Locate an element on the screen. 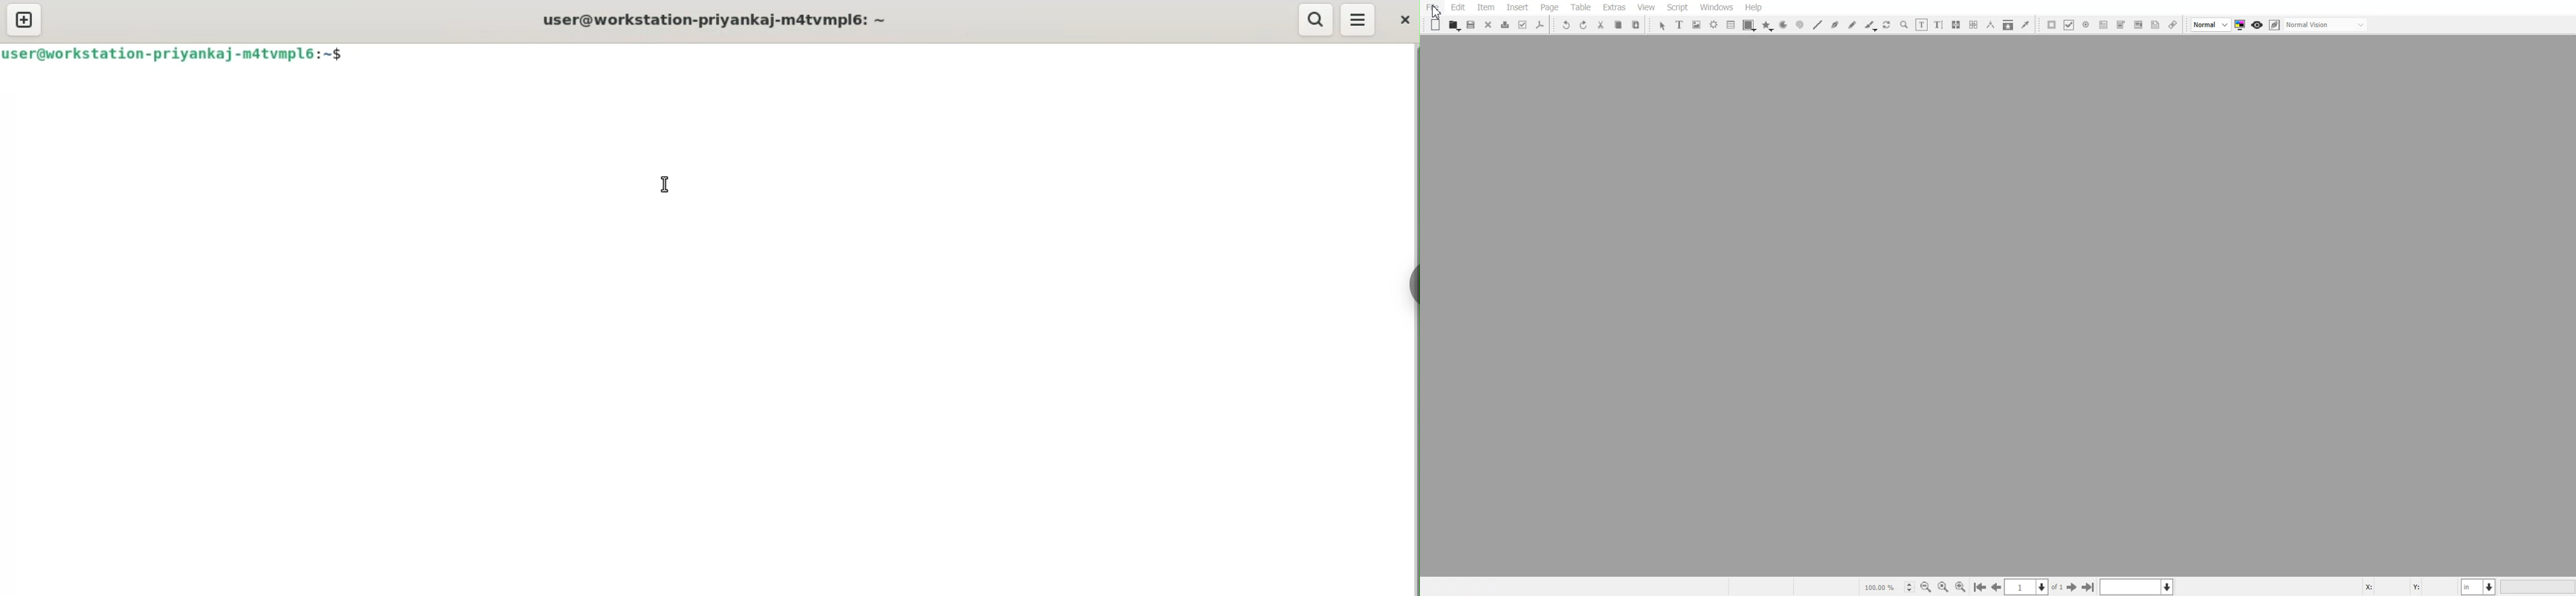 Image resolution: width=2576 pixels, height=616 pixels. New is located at coordinates (1436, 25).